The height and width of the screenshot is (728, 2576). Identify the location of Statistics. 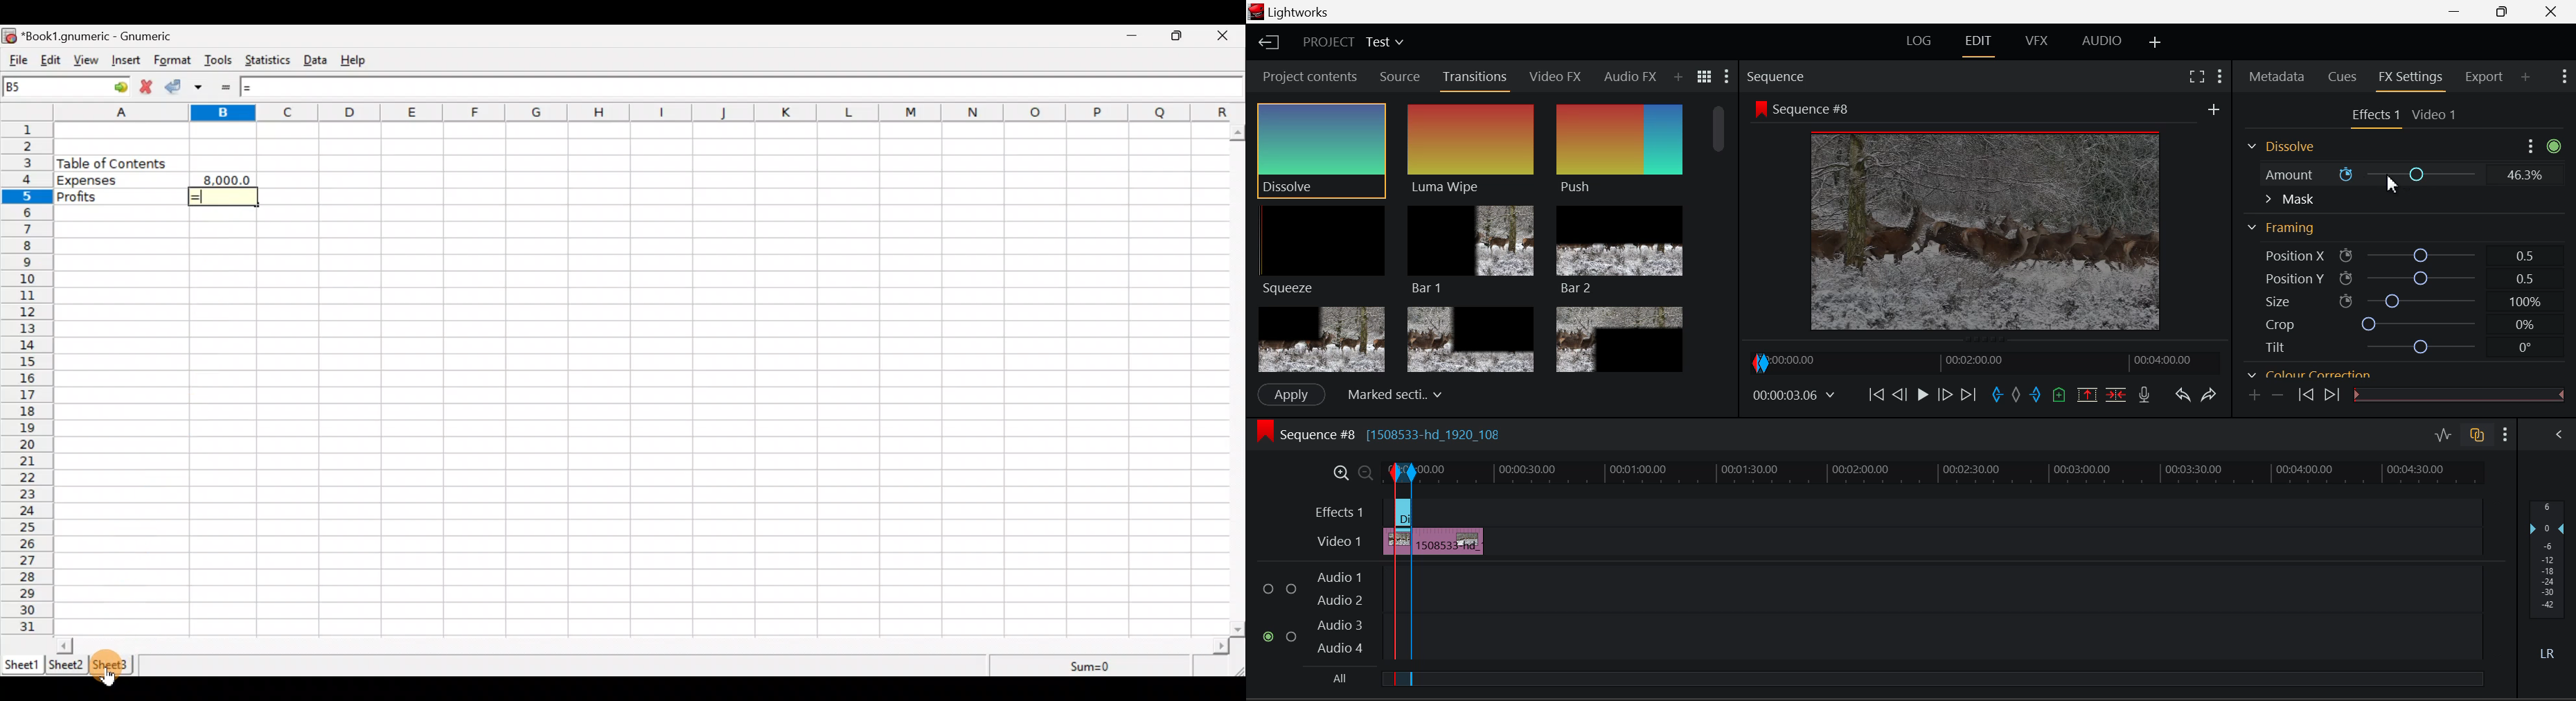
(270, 62).